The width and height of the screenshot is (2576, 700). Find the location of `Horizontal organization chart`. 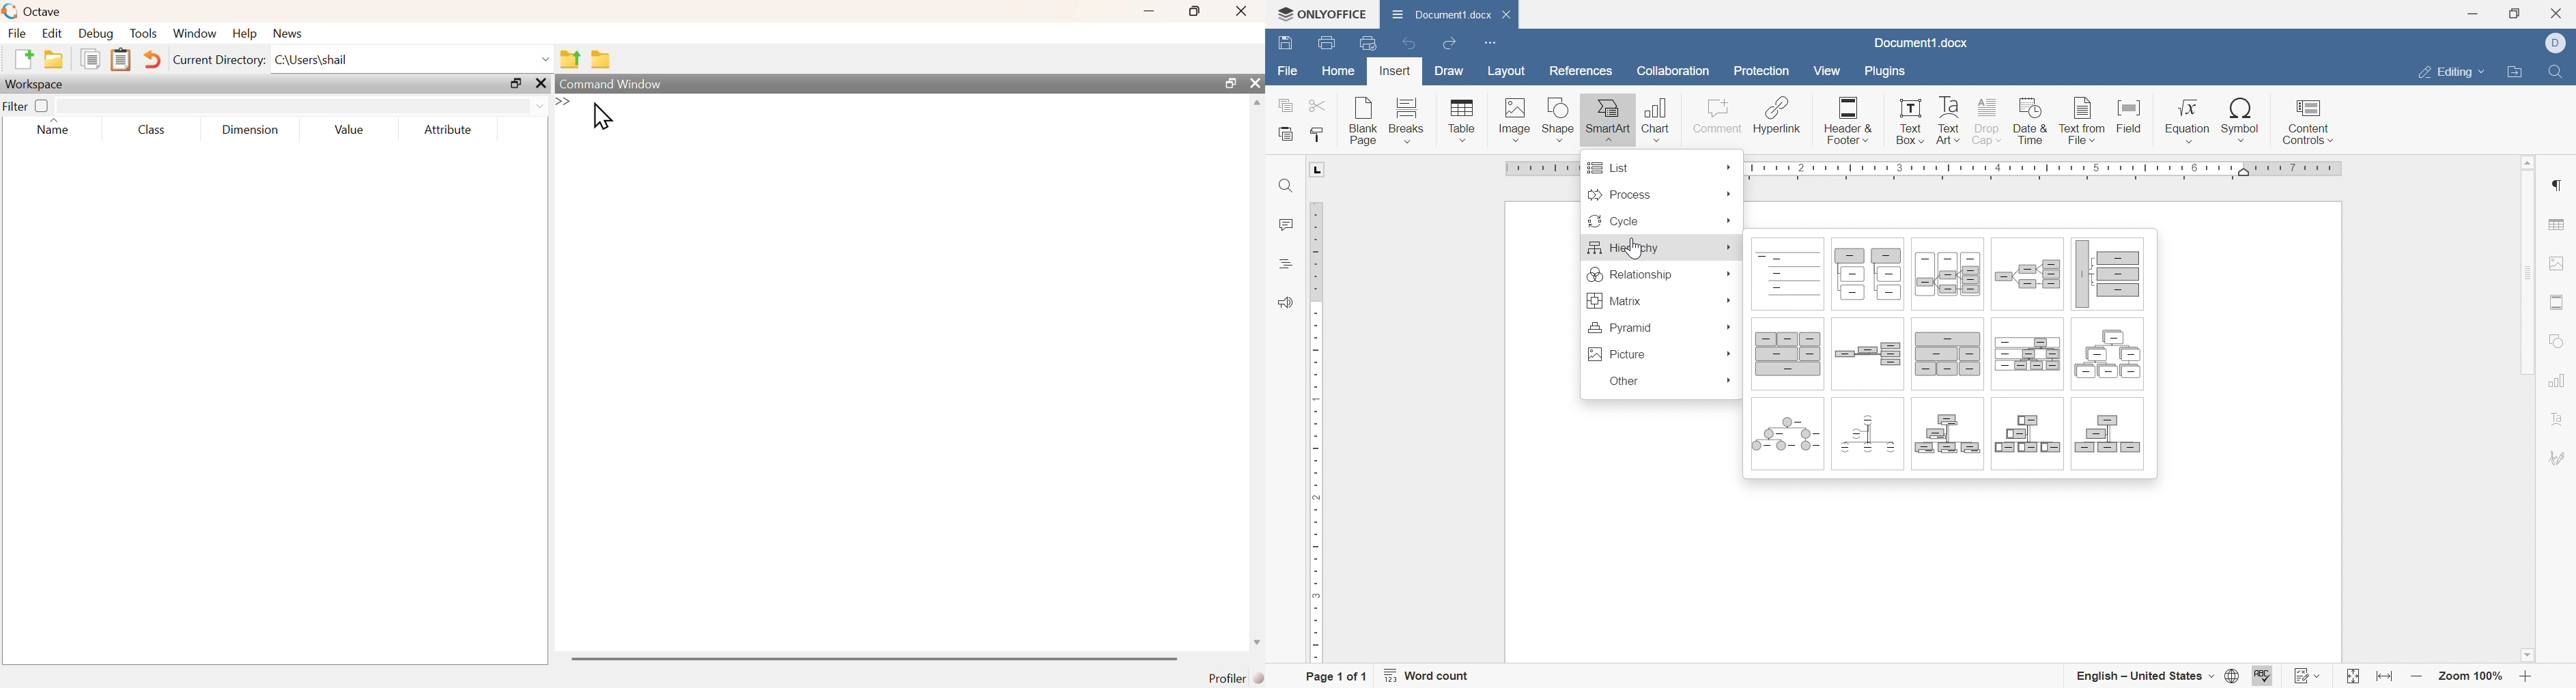

Horizontal organization chart is located at coordinates (1869, 356).